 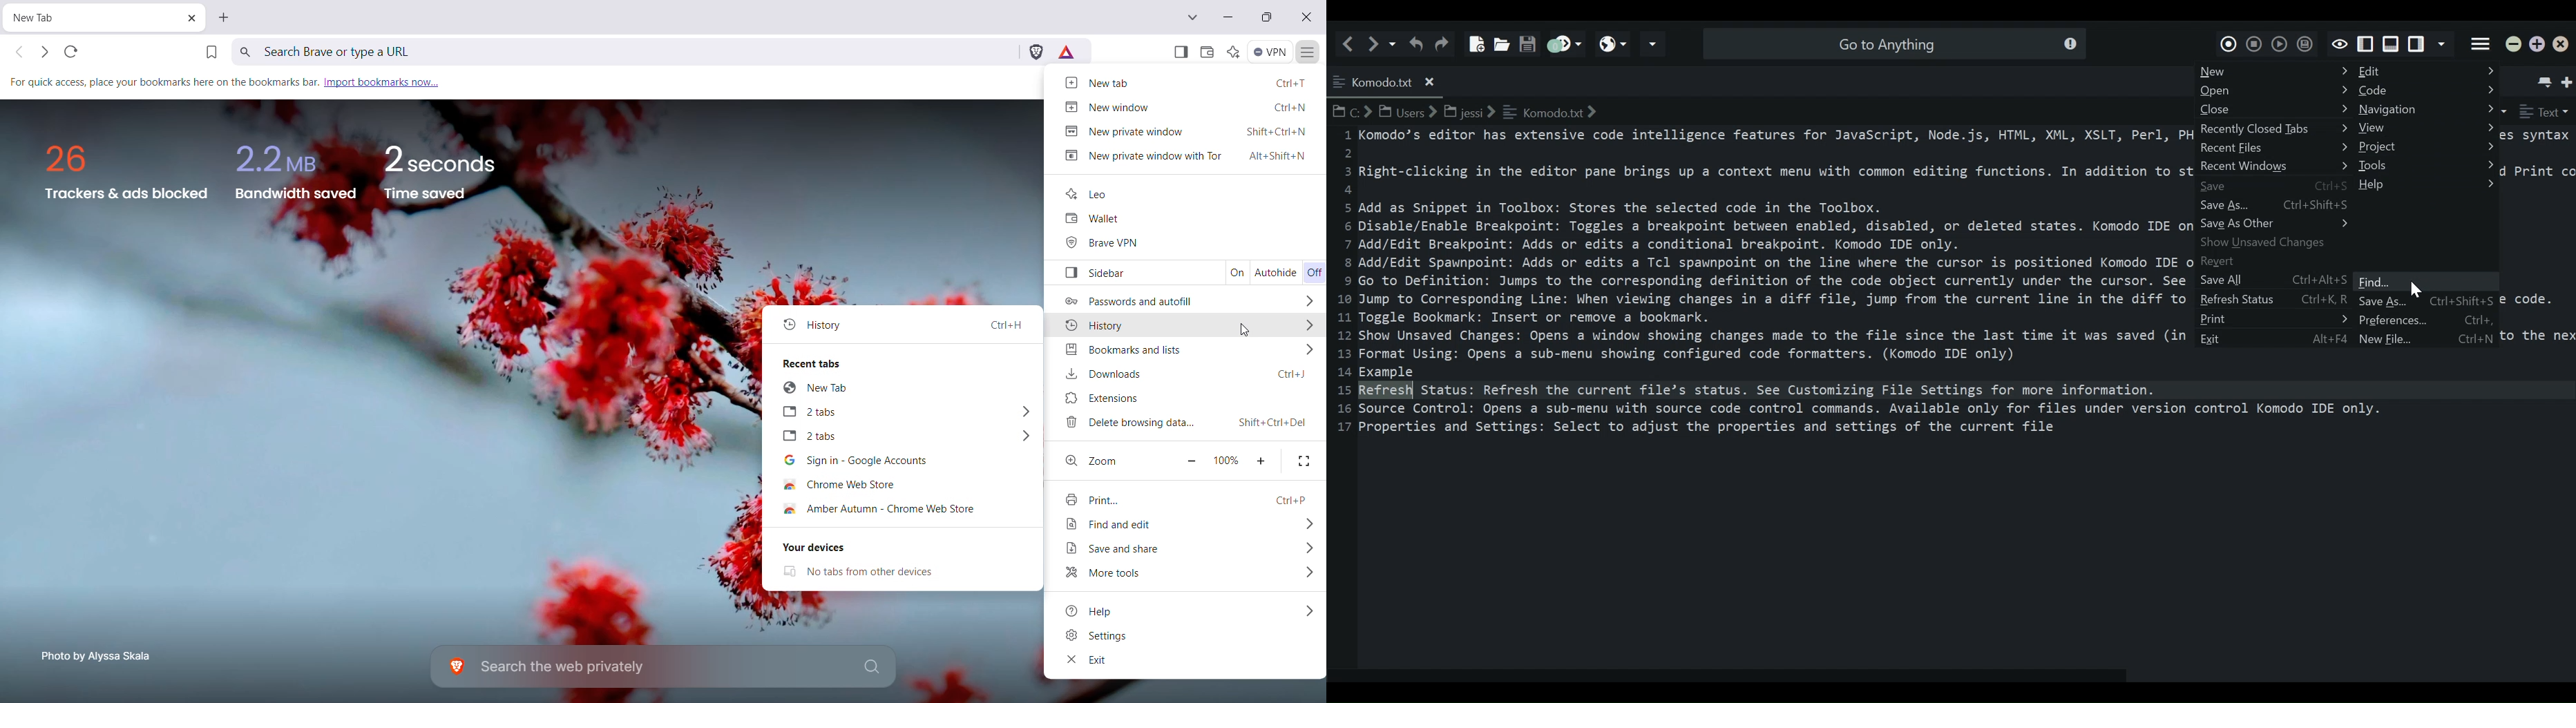 I want to click on New Tab, so click(x=2569, y=79).